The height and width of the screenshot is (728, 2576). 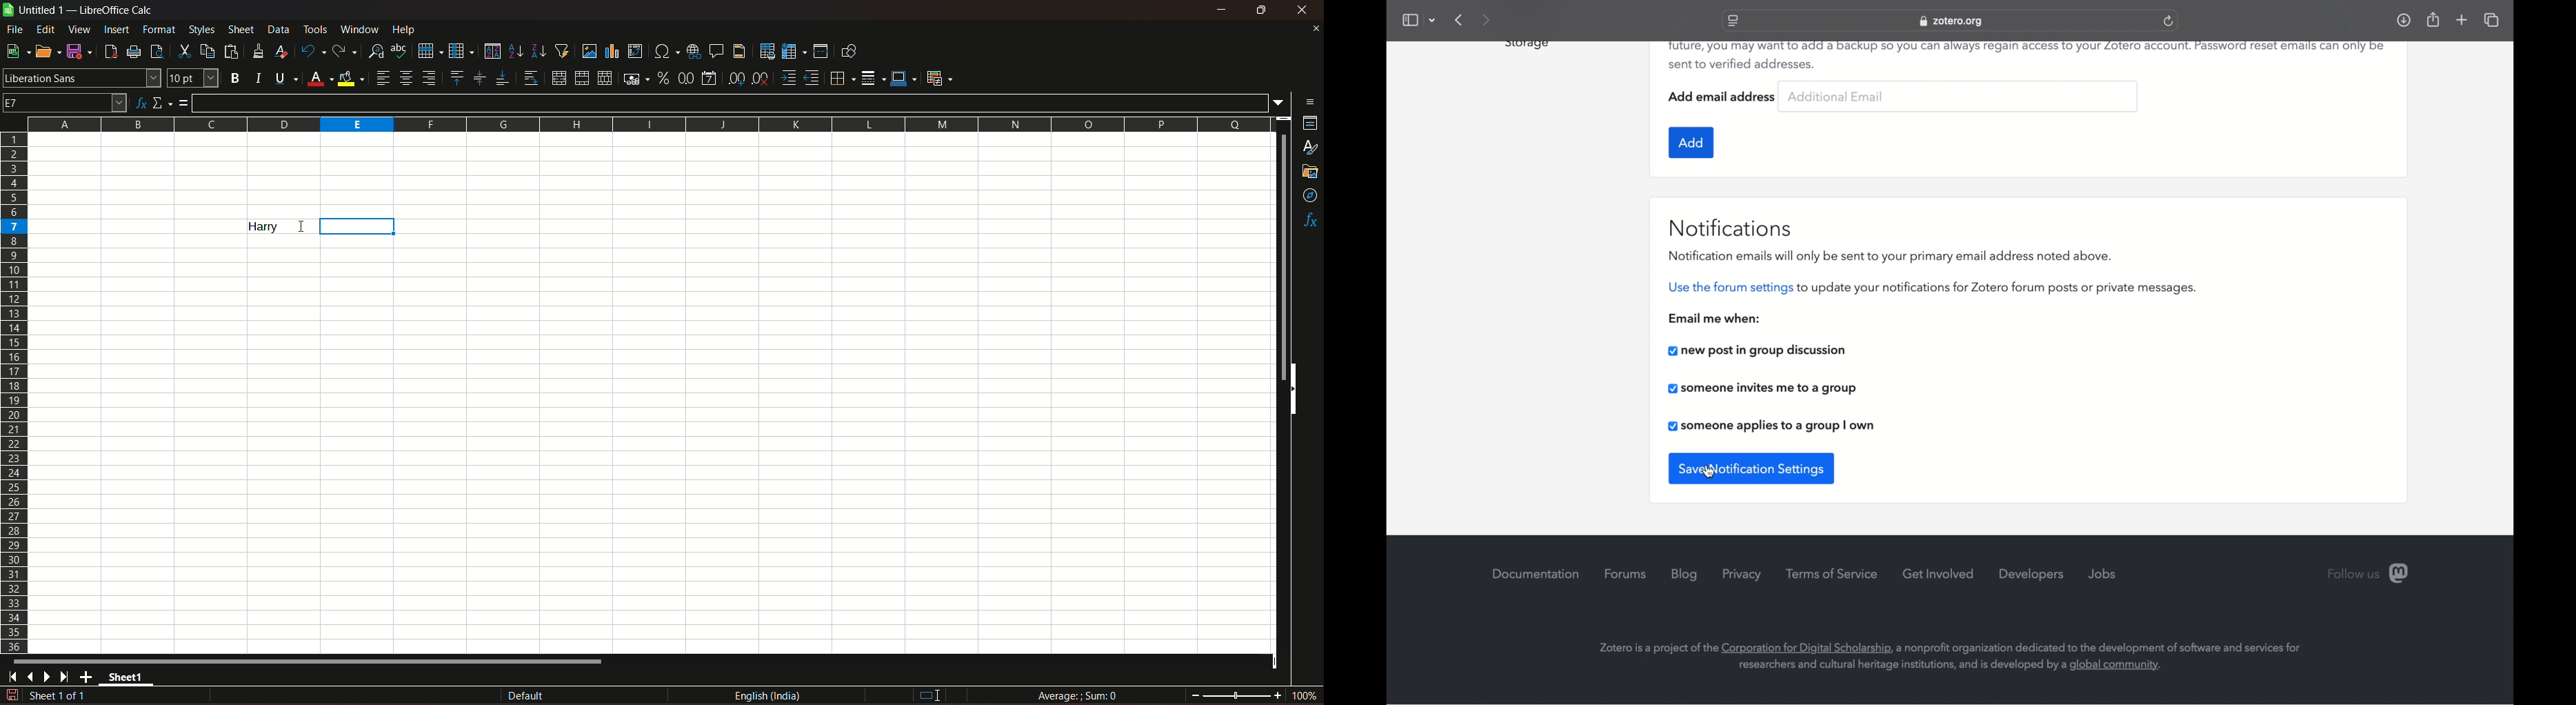 I want to click on scroll to first, so click(x=8, y=679).